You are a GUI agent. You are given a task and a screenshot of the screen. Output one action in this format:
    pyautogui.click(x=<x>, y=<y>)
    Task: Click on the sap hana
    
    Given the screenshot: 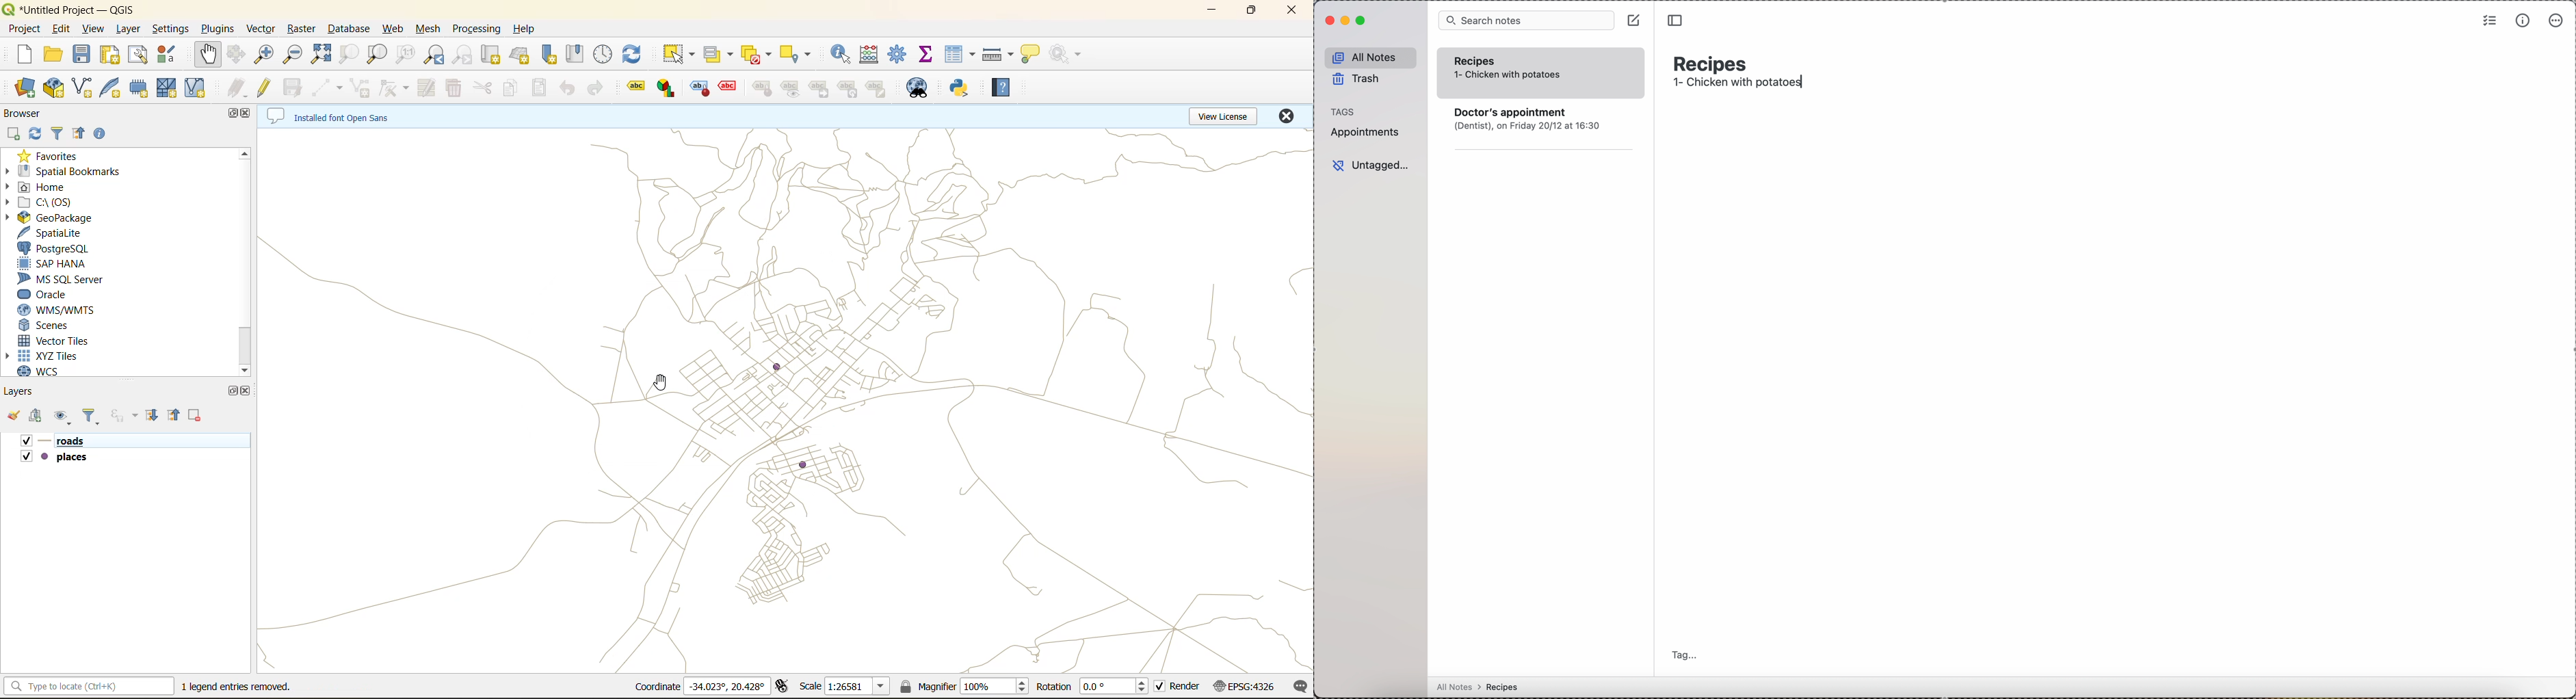 What is the action you would take?
    pyautogui.click(x=65, y=263)
    